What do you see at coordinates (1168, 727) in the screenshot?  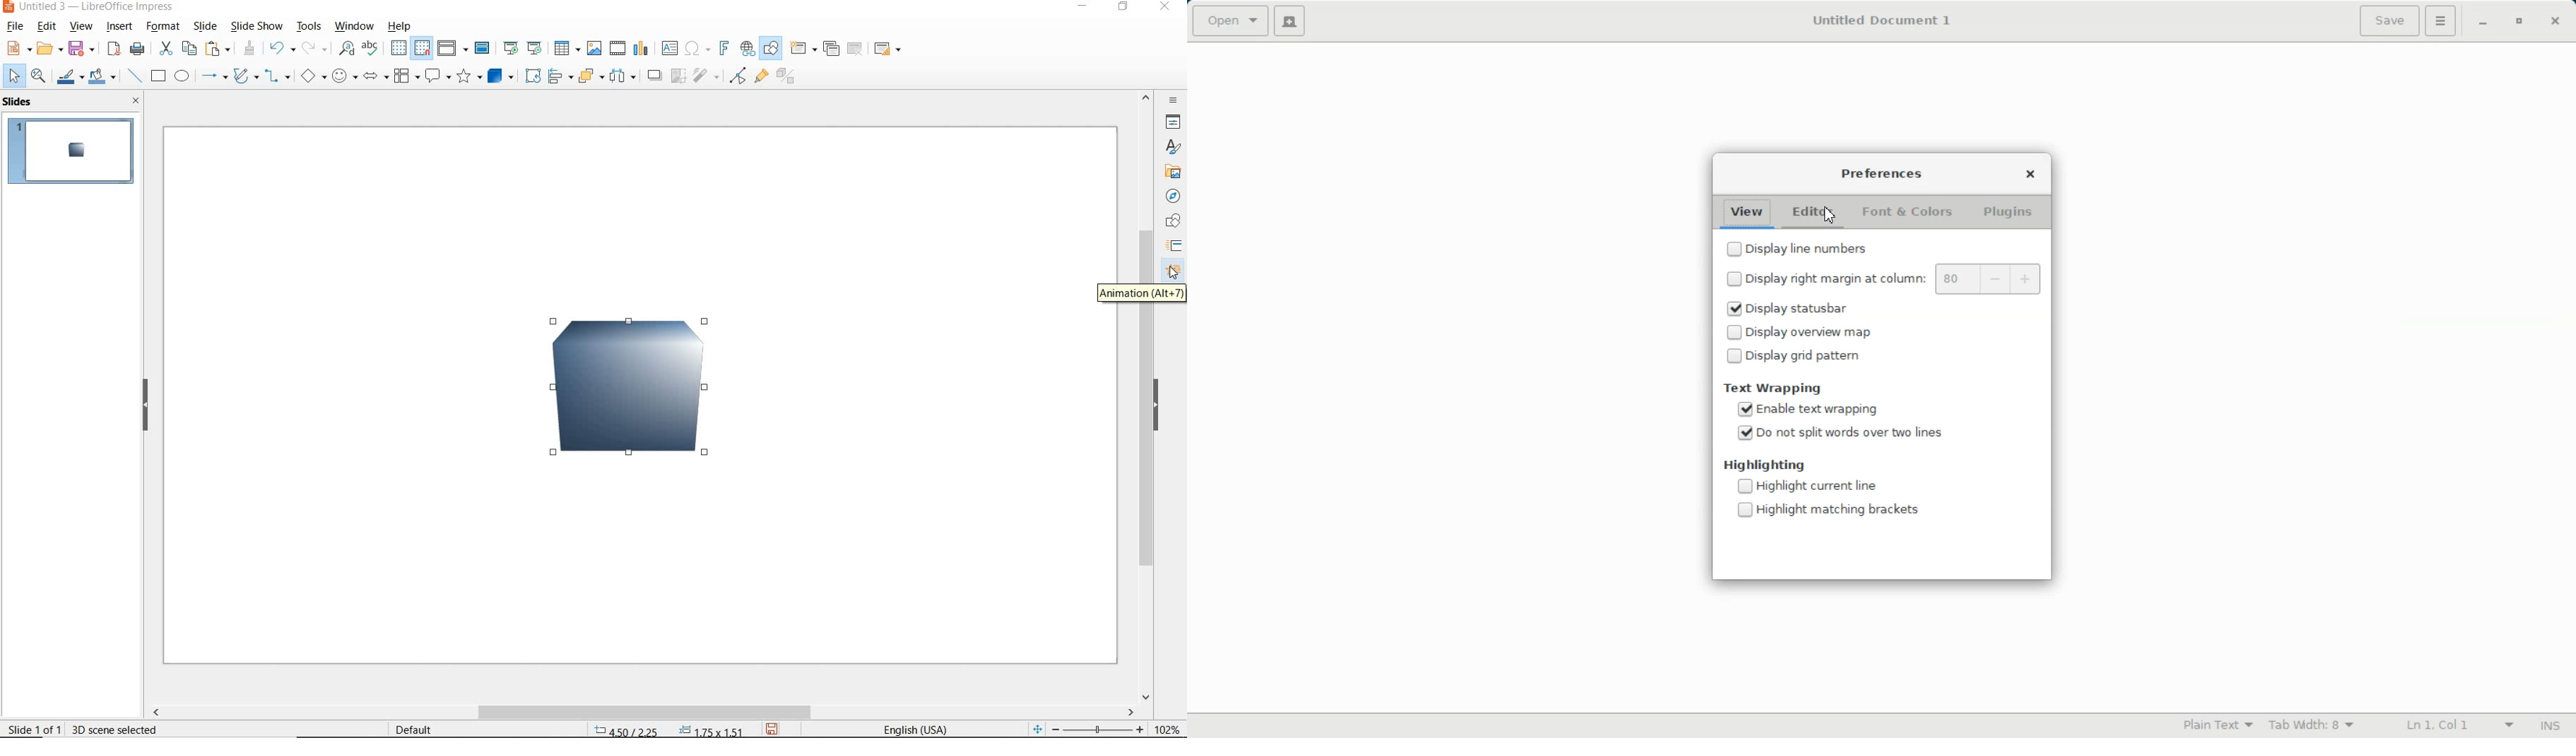 I see `zoom factor` at bounding box center [1168, 727].